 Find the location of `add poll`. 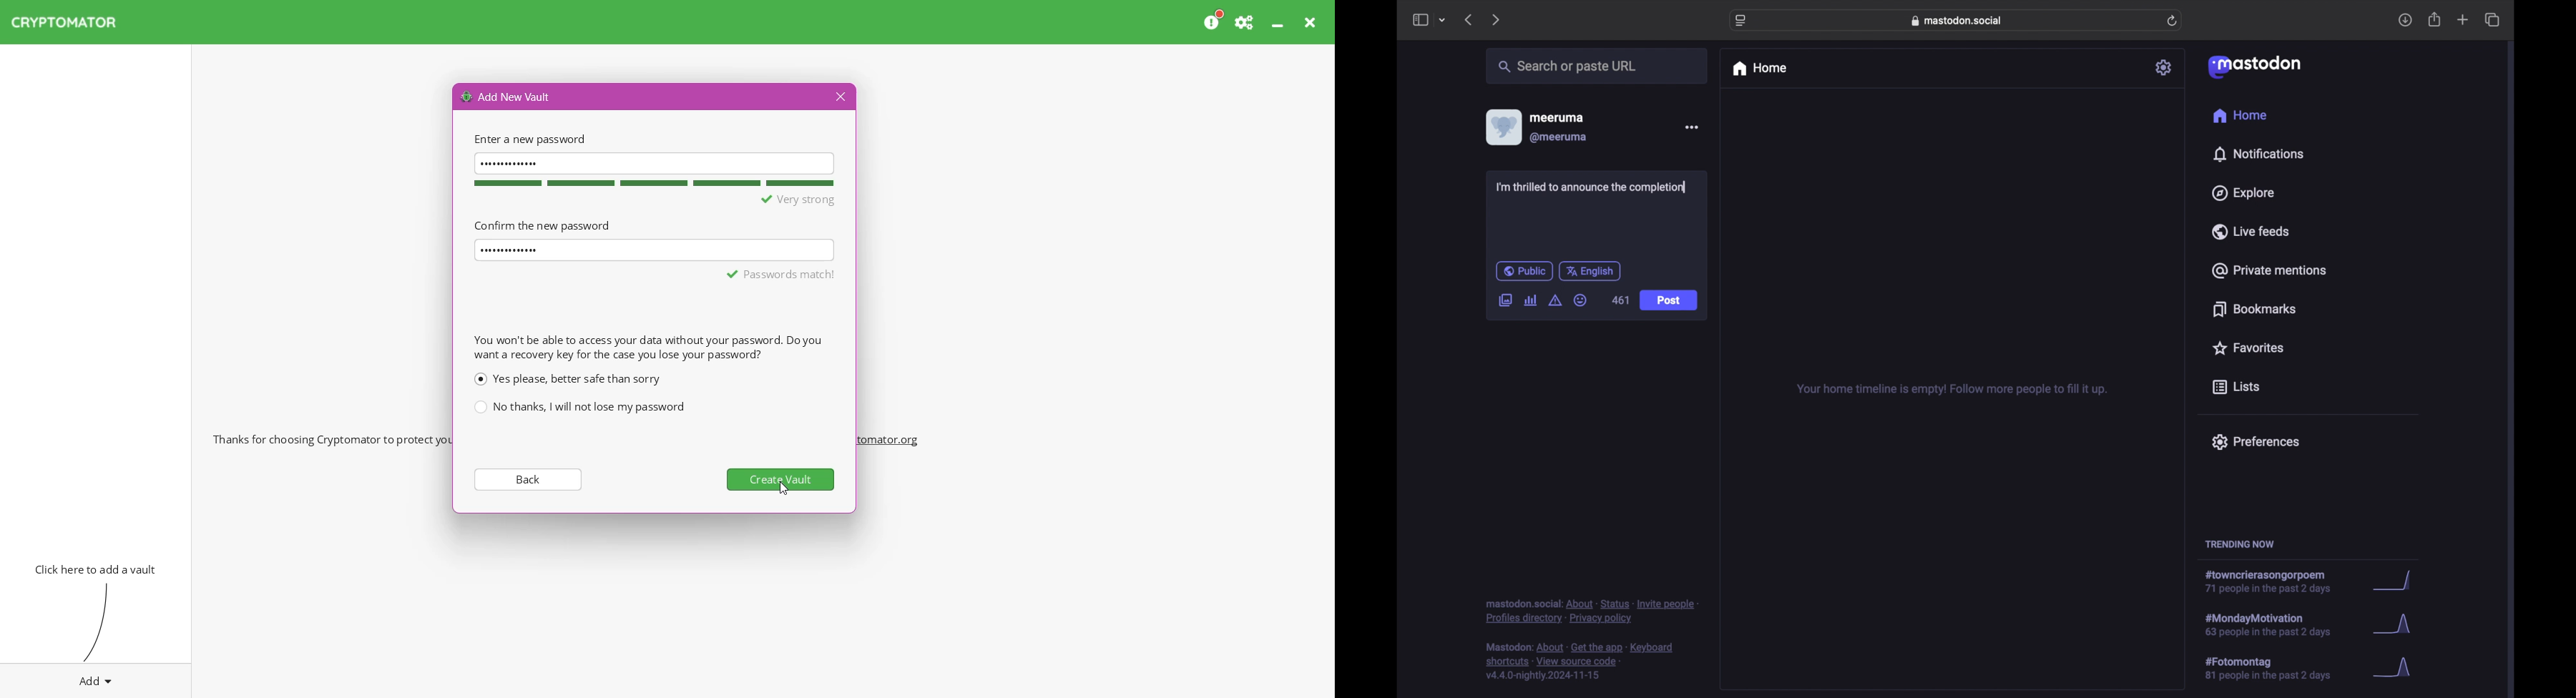

add poll is located at coordinates (1531, 301).